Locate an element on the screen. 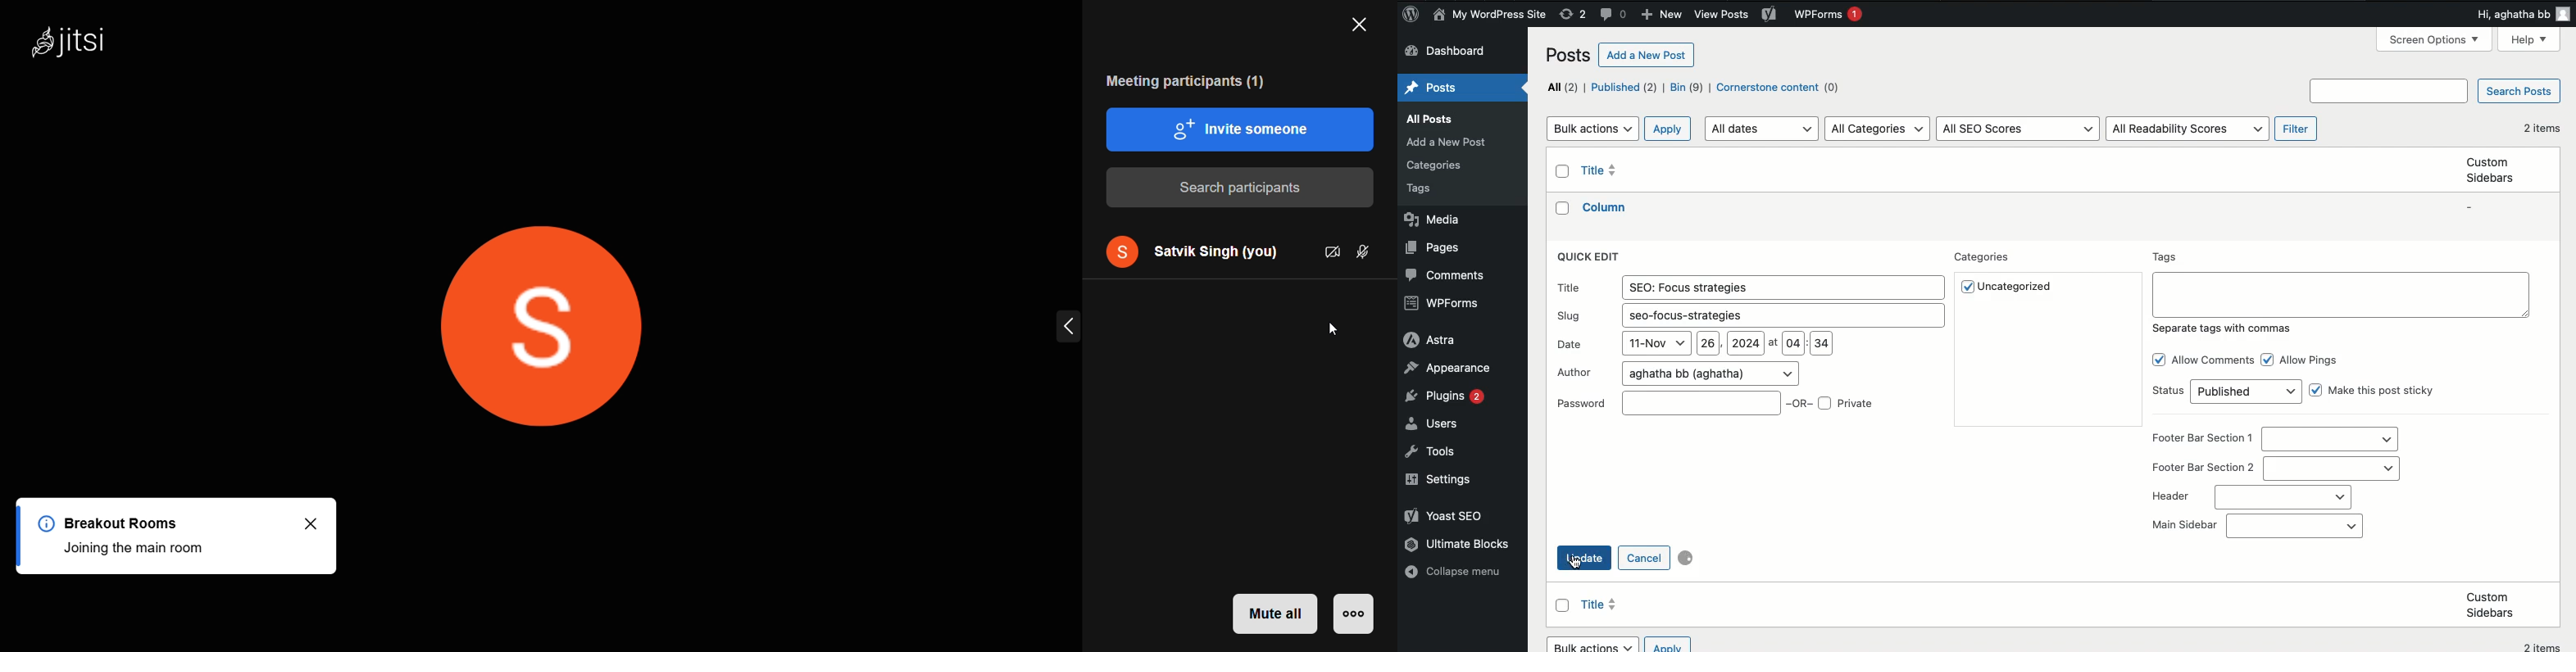 The image size is (2576, 672). WPForms is located at coordinates (1828, 16).